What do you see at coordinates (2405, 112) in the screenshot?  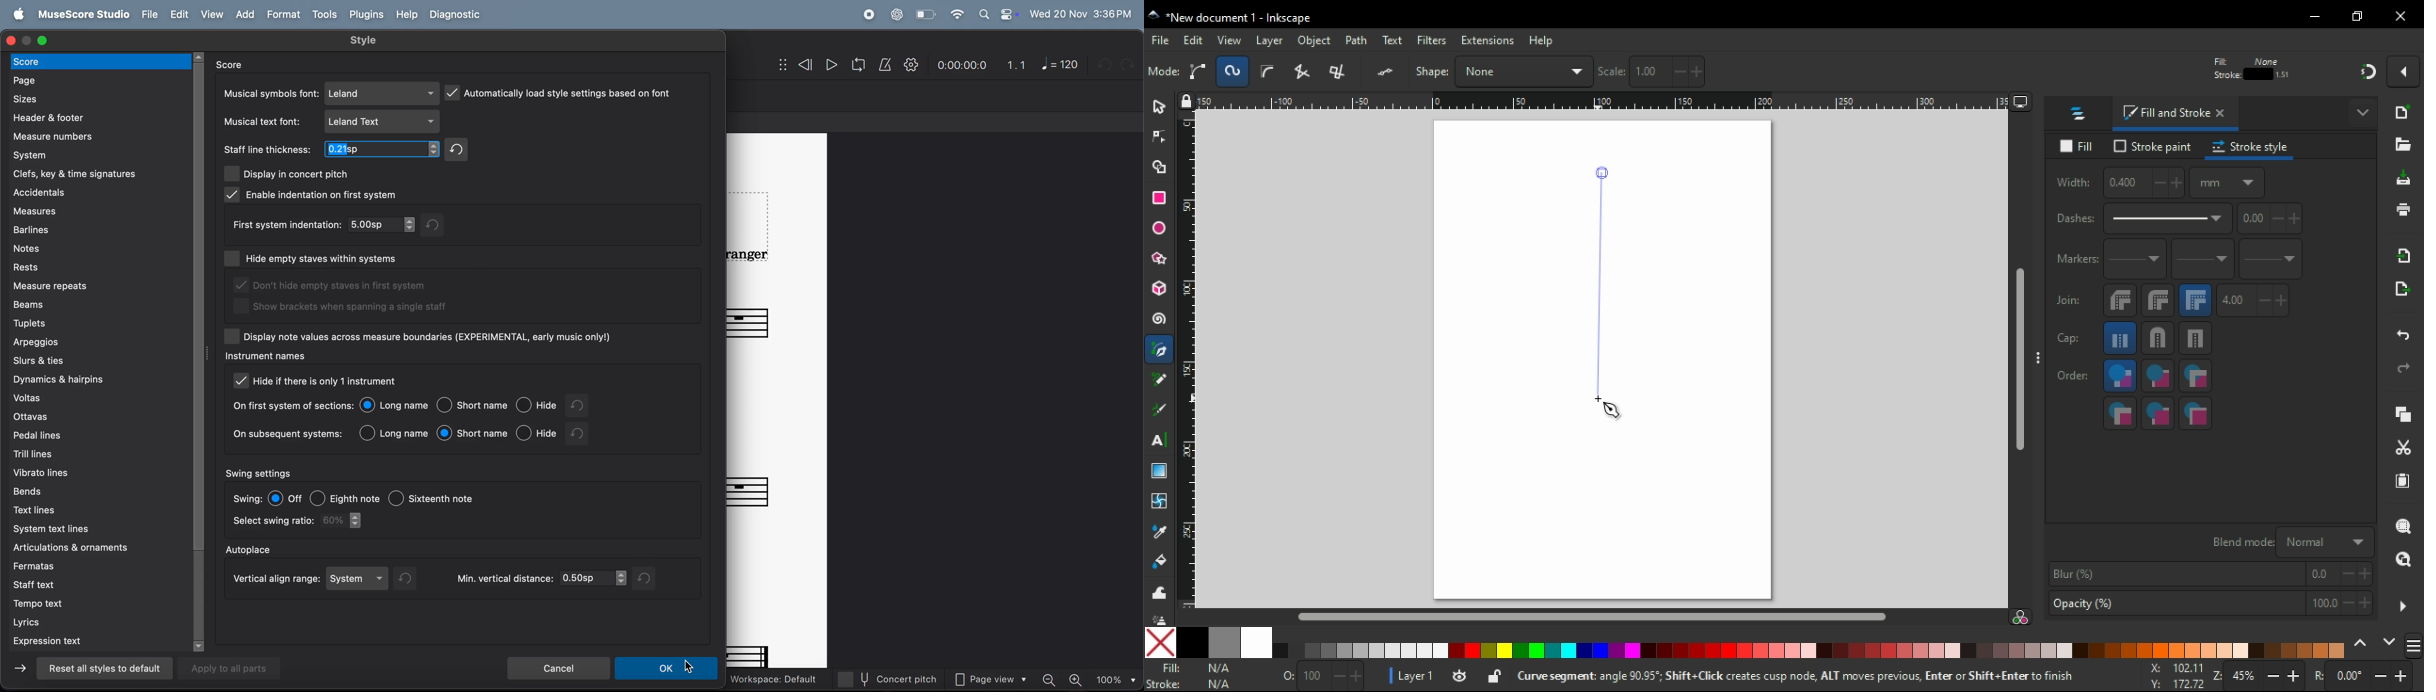 I see `new` at bounding box center [2405, 112].